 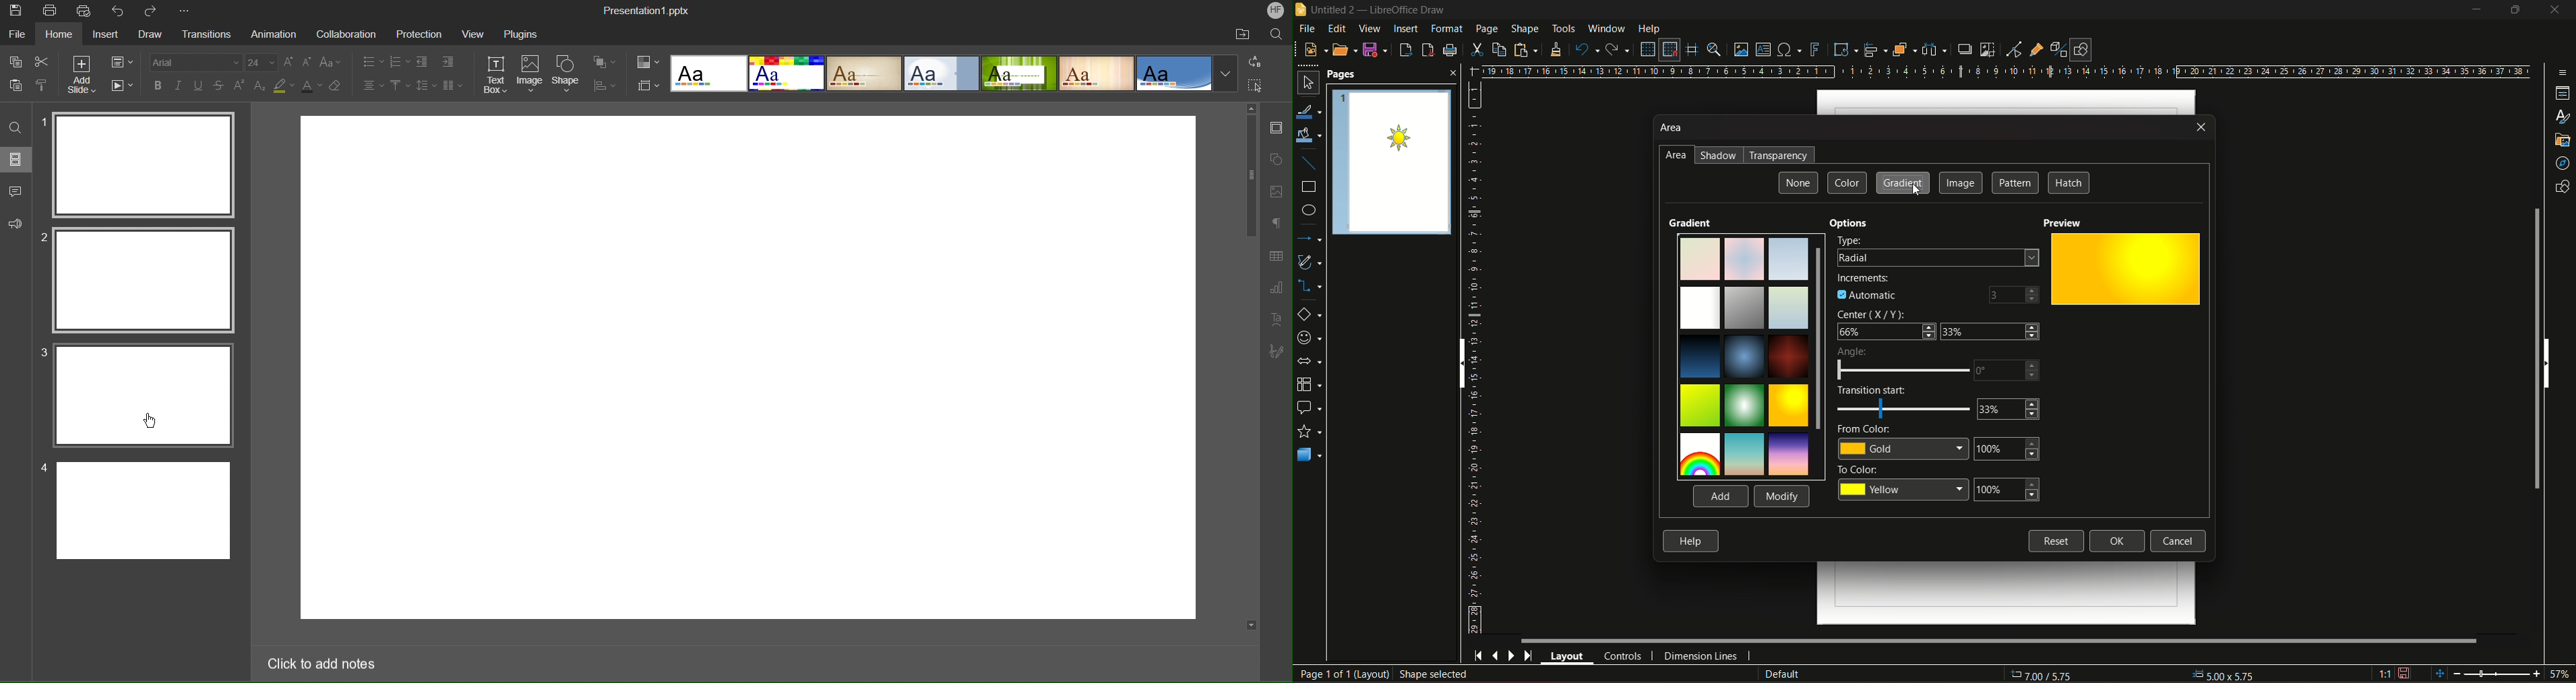 What do you see at coordinates (1798, 183) in the screenshot?
I see `None` at bounding box center [1798, 183].